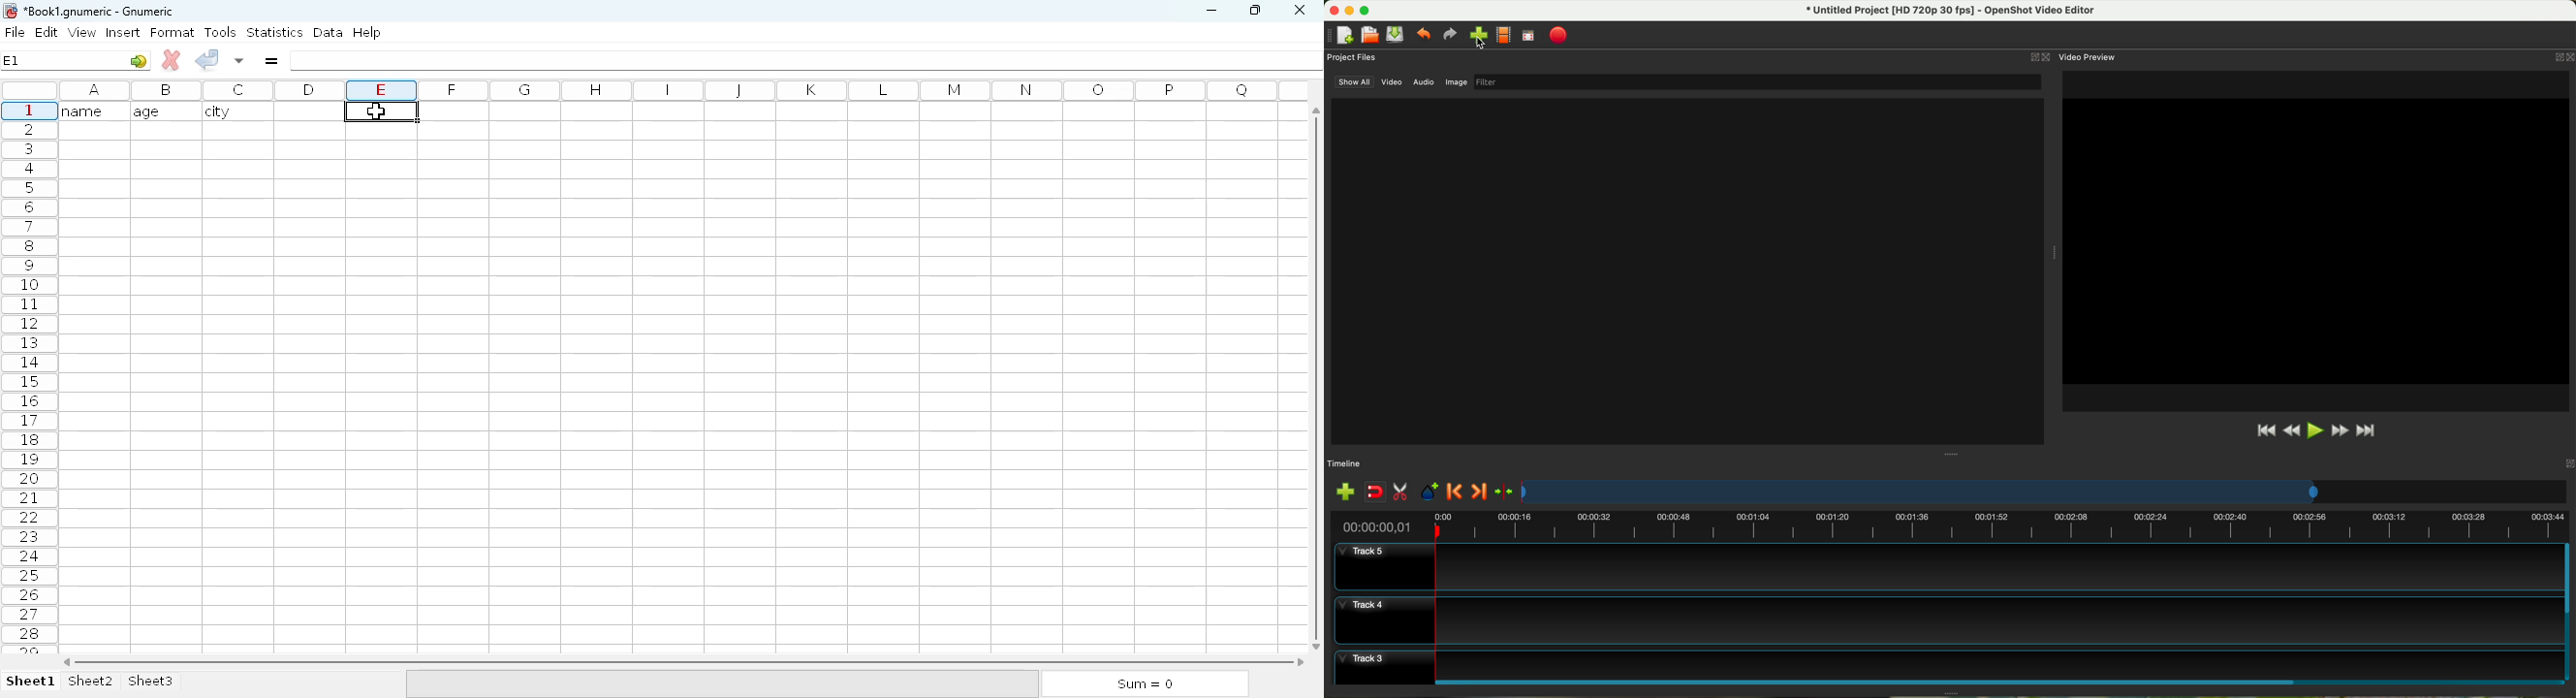 The width and height of the screenshot is (2576, 700). Describe the element at coordinates (222, 111) in the screenshot. I see `city (heading)` at that location.